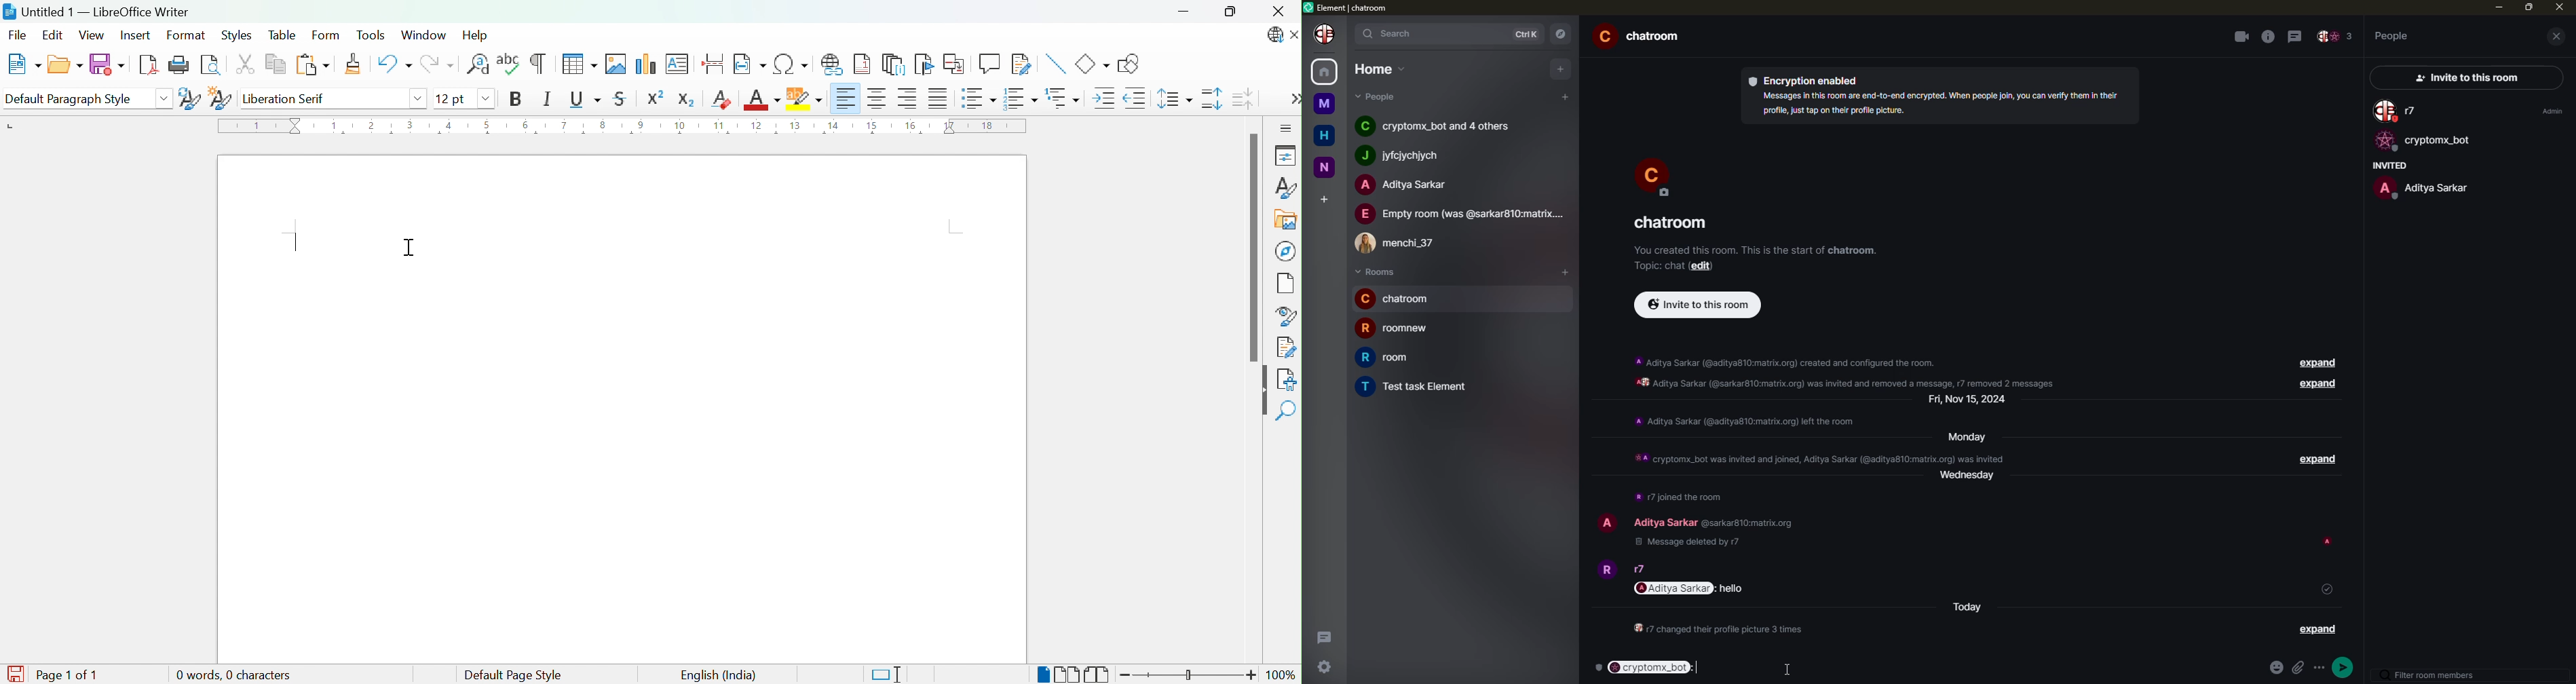 The width and height of the screenshot is (2576, 700). What do you see at coordinates (687, 97) in the screenshot?
I see `Subscript` at bounding box center [687, 97].